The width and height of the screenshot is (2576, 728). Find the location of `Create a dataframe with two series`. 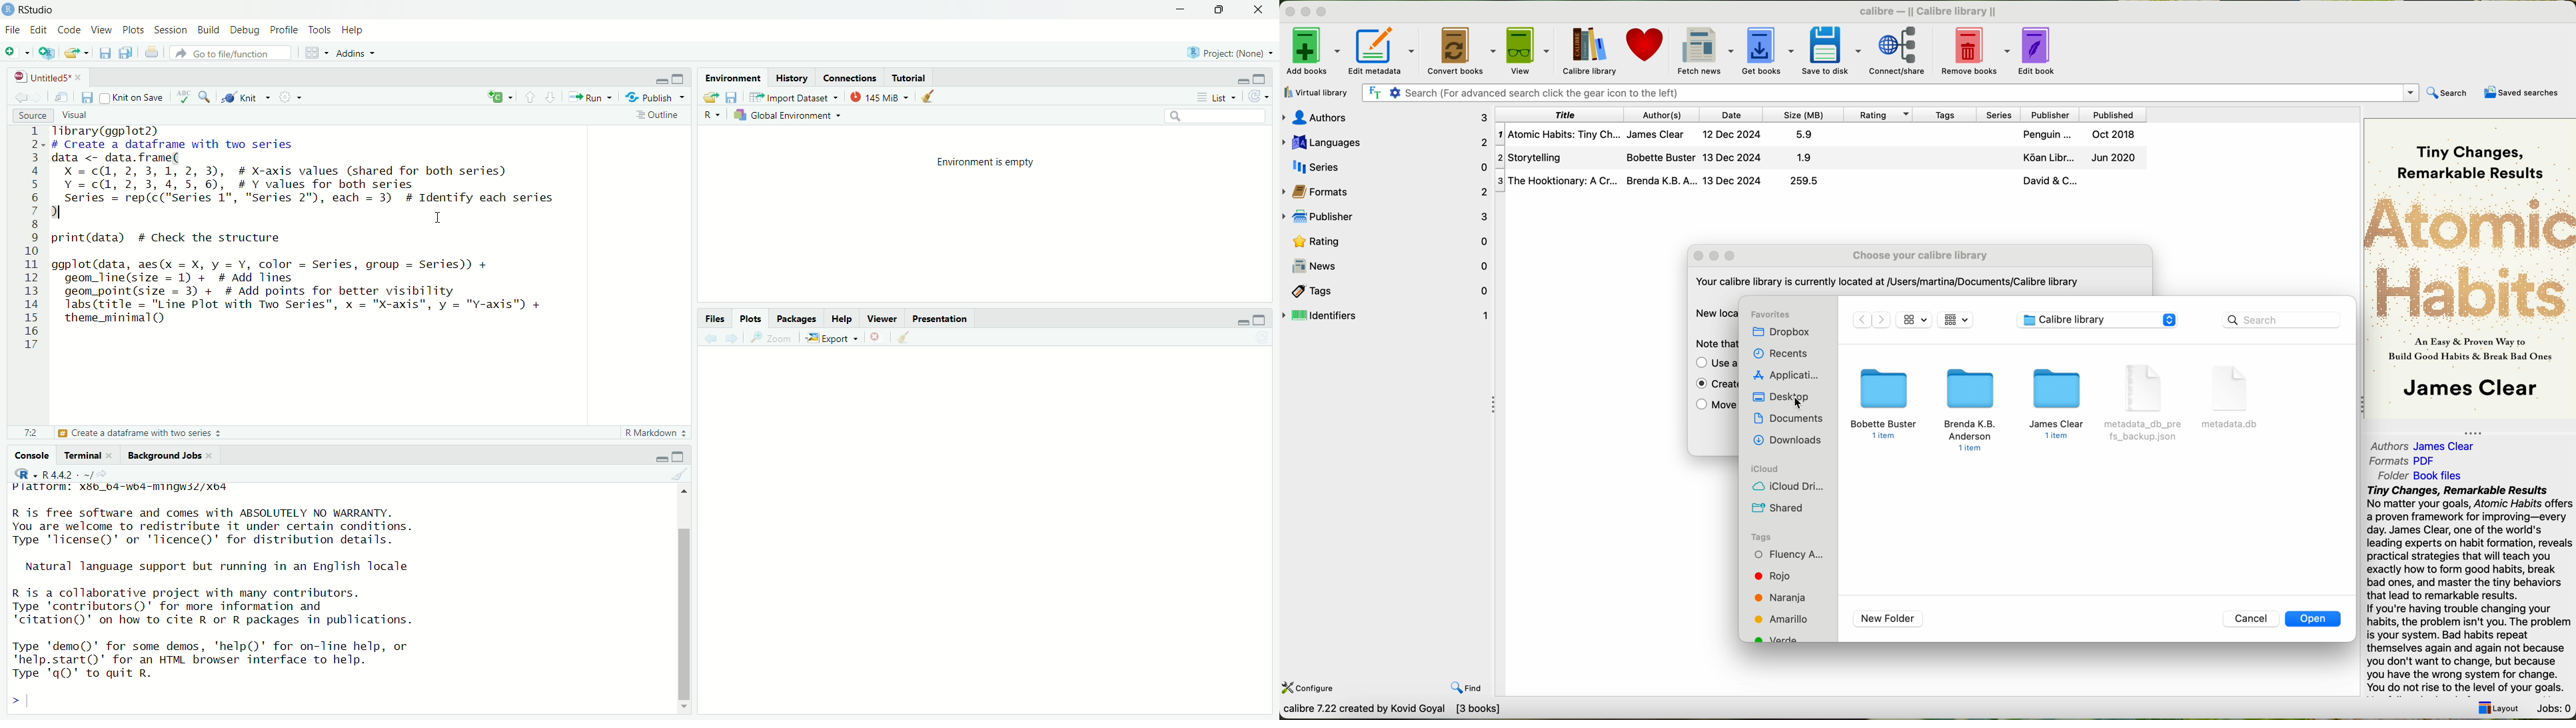

Create a dataframe with two series is located at coordinates (141, 433).